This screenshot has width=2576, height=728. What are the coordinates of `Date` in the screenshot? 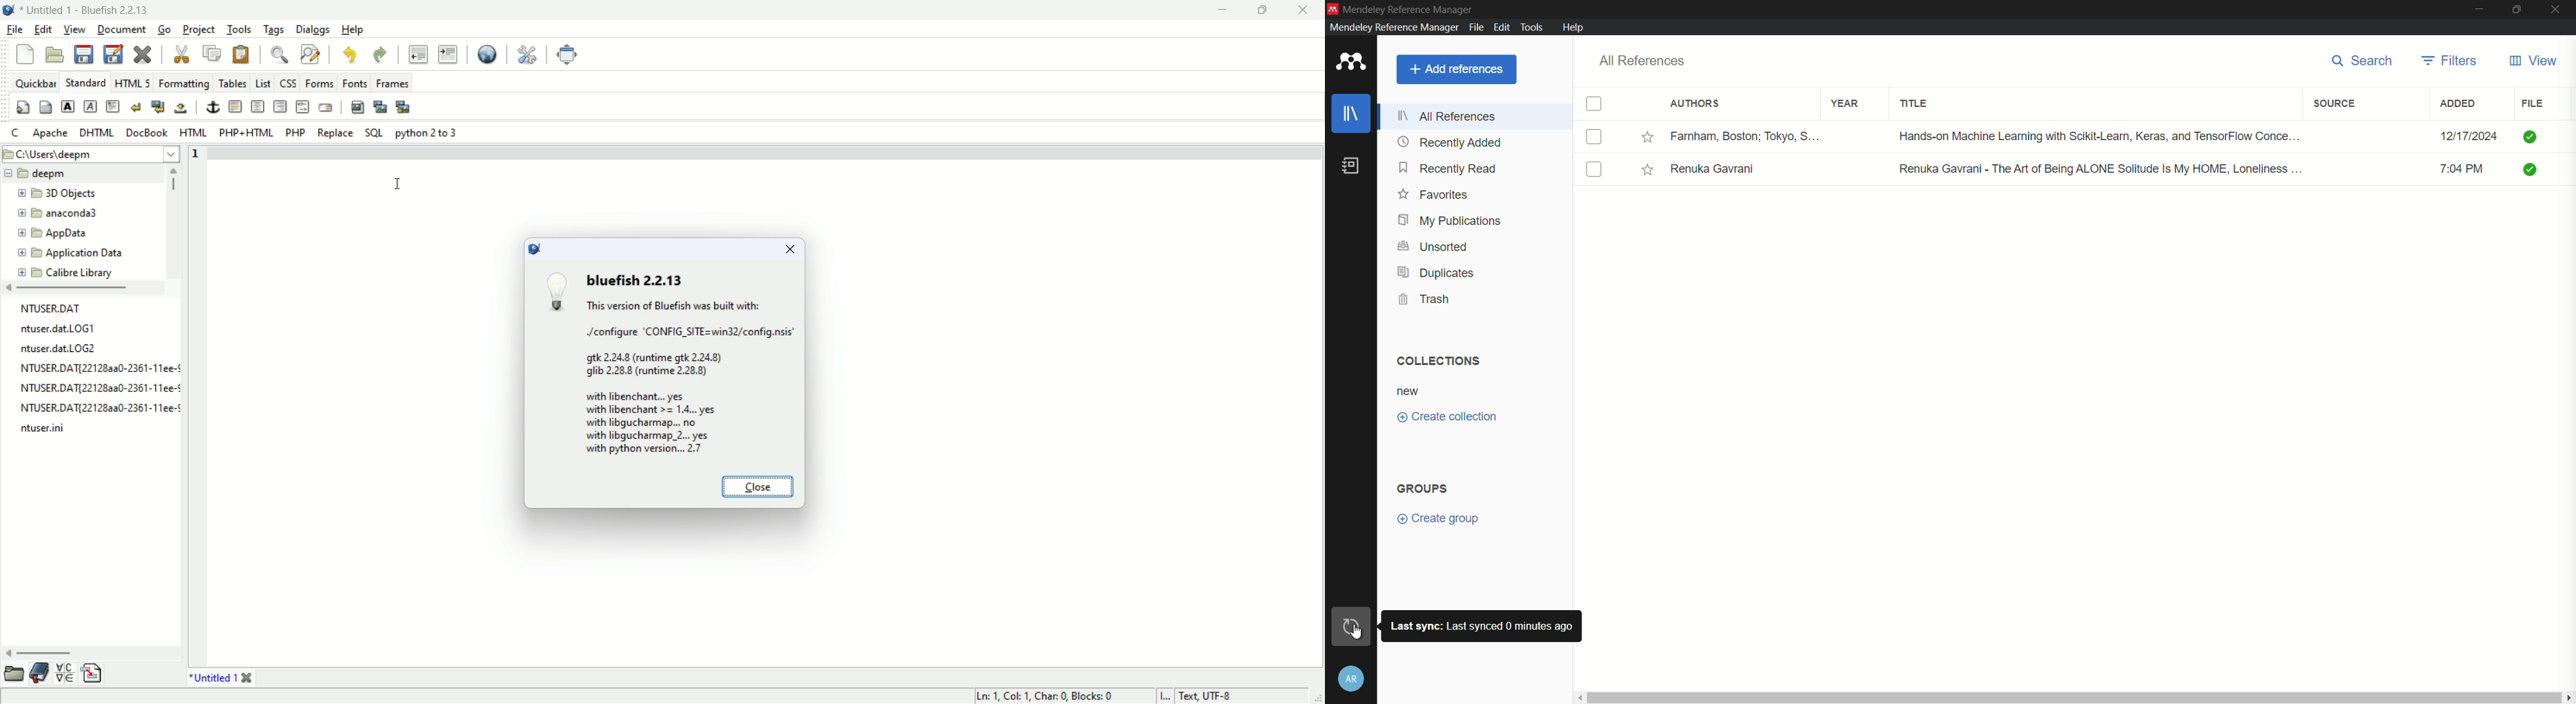 It's located at (2452, 133).